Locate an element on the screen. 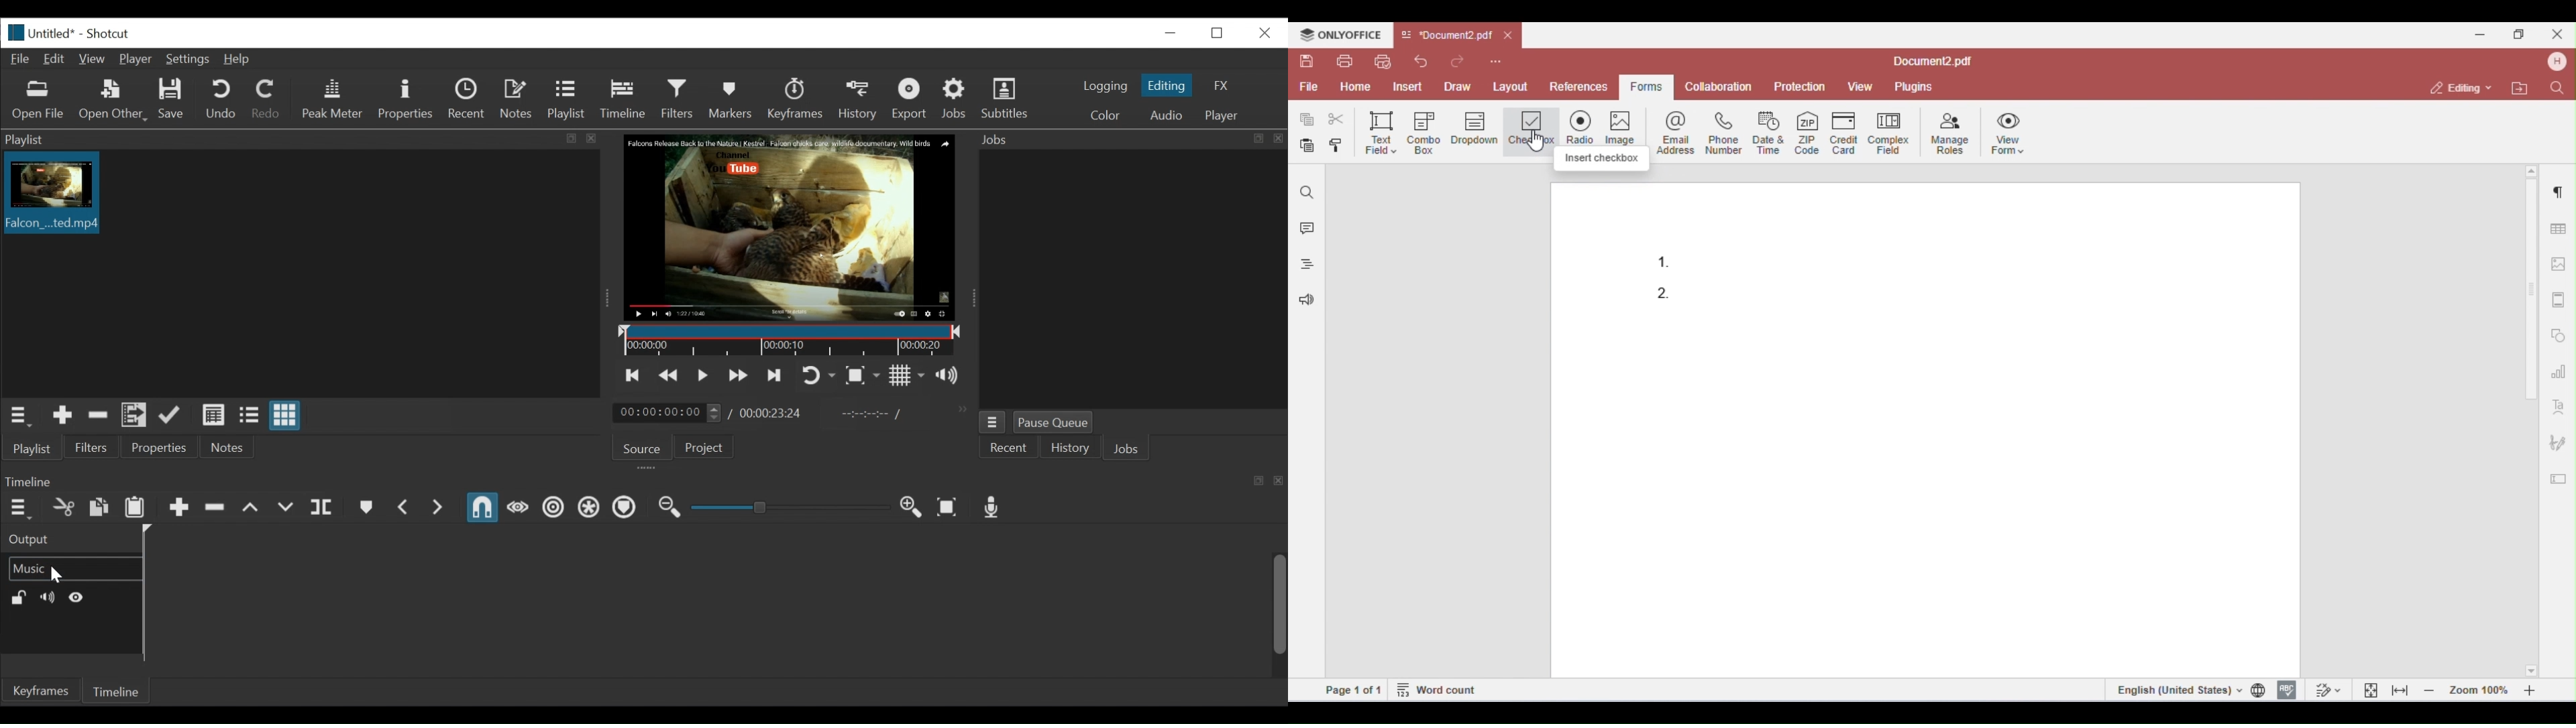 The image size is (2576, 728). Project is located at coordinates (701, 446).